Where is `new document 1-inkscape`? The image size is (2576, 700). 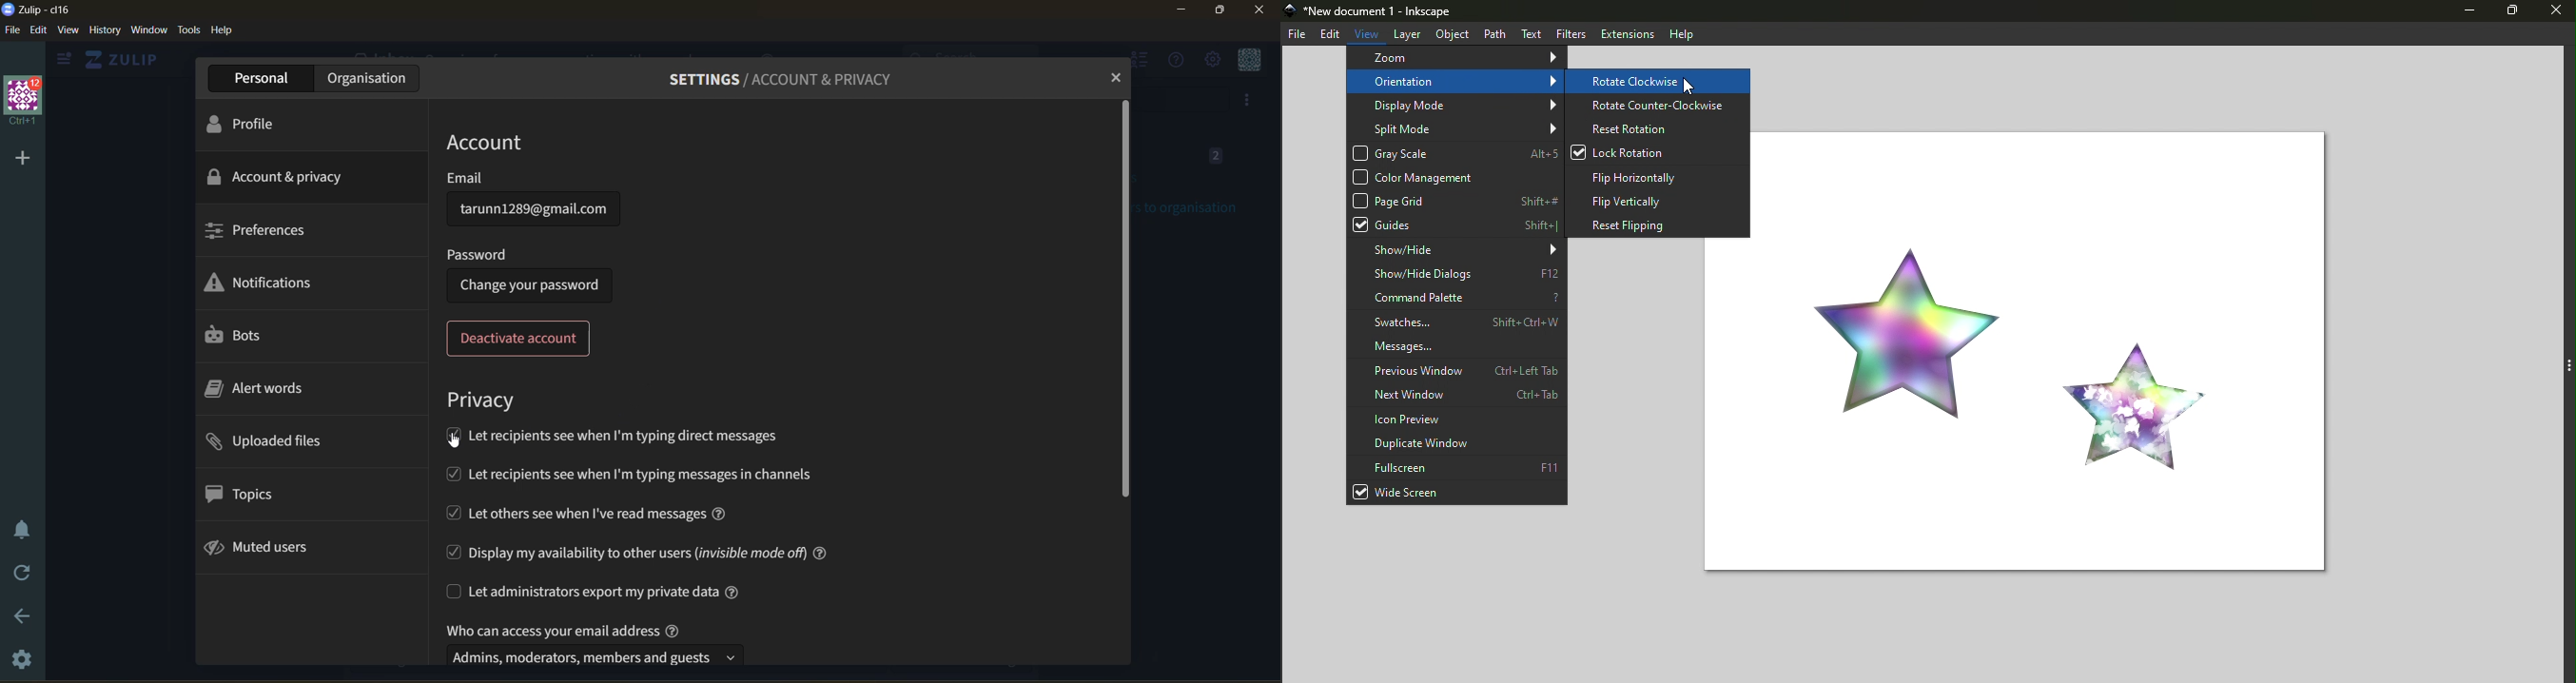
new document 1-inkscape is located at coordinates (1376, 11).